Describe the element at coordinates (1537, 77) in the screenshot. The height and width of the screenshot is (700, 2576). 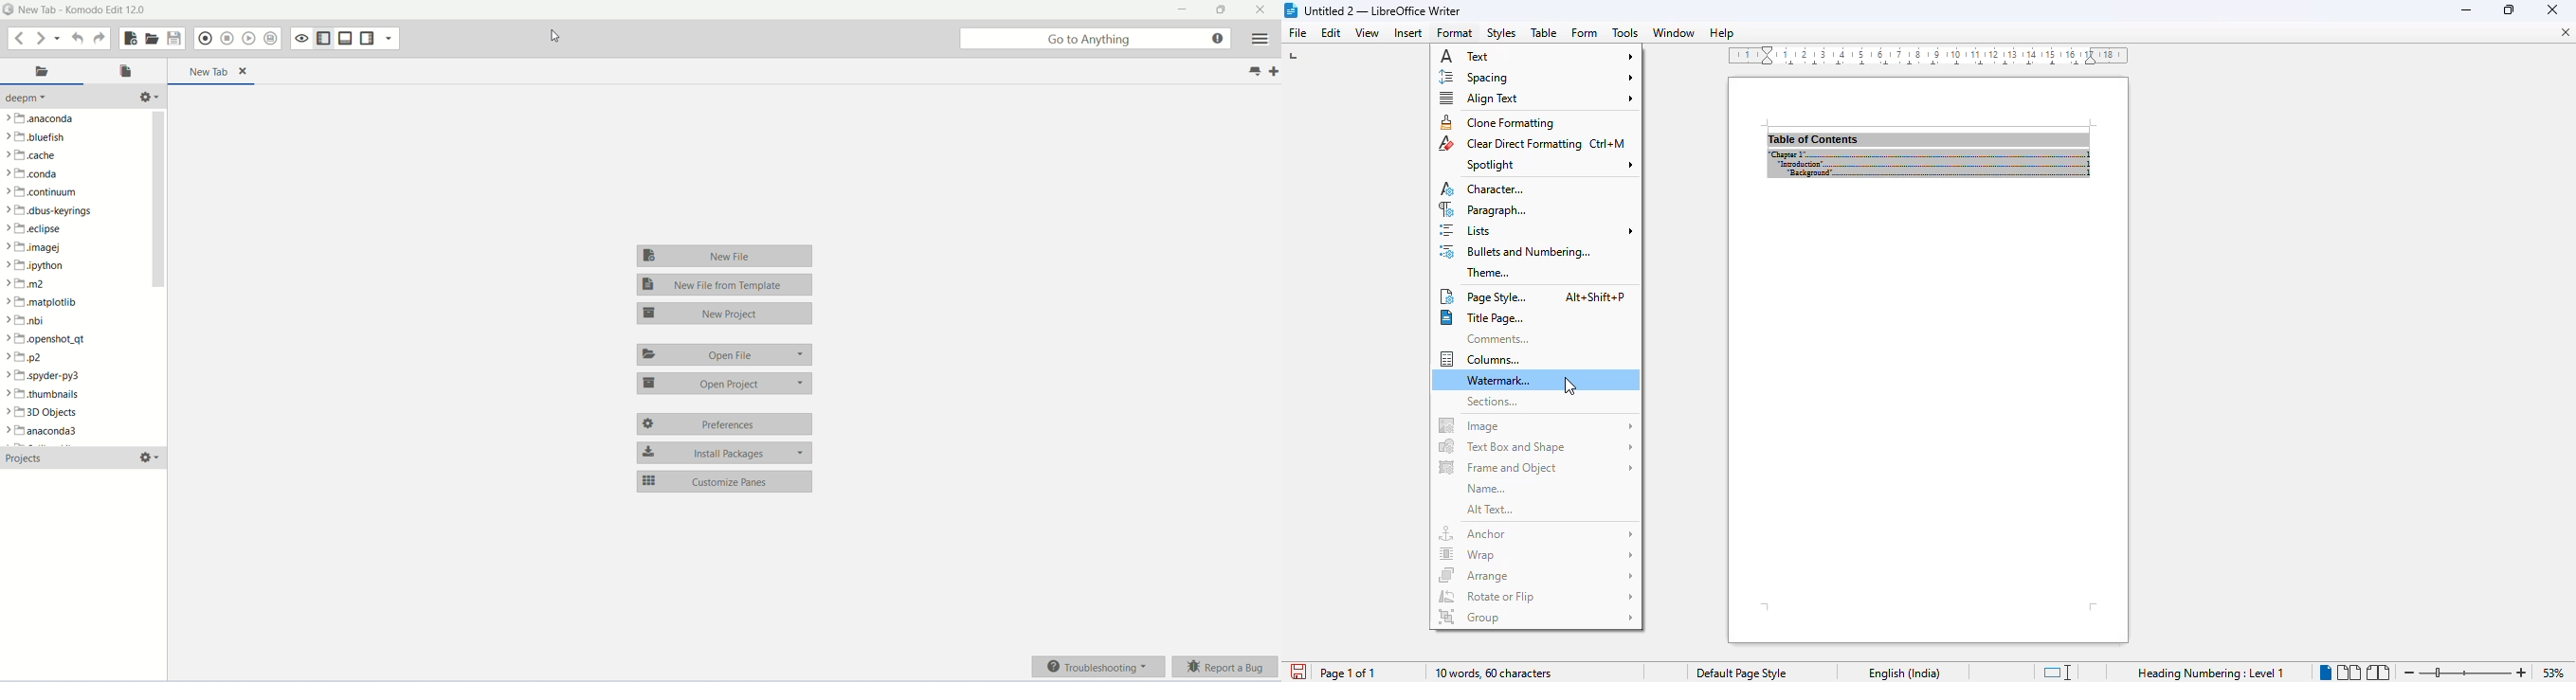
I see `spacing` at that location.